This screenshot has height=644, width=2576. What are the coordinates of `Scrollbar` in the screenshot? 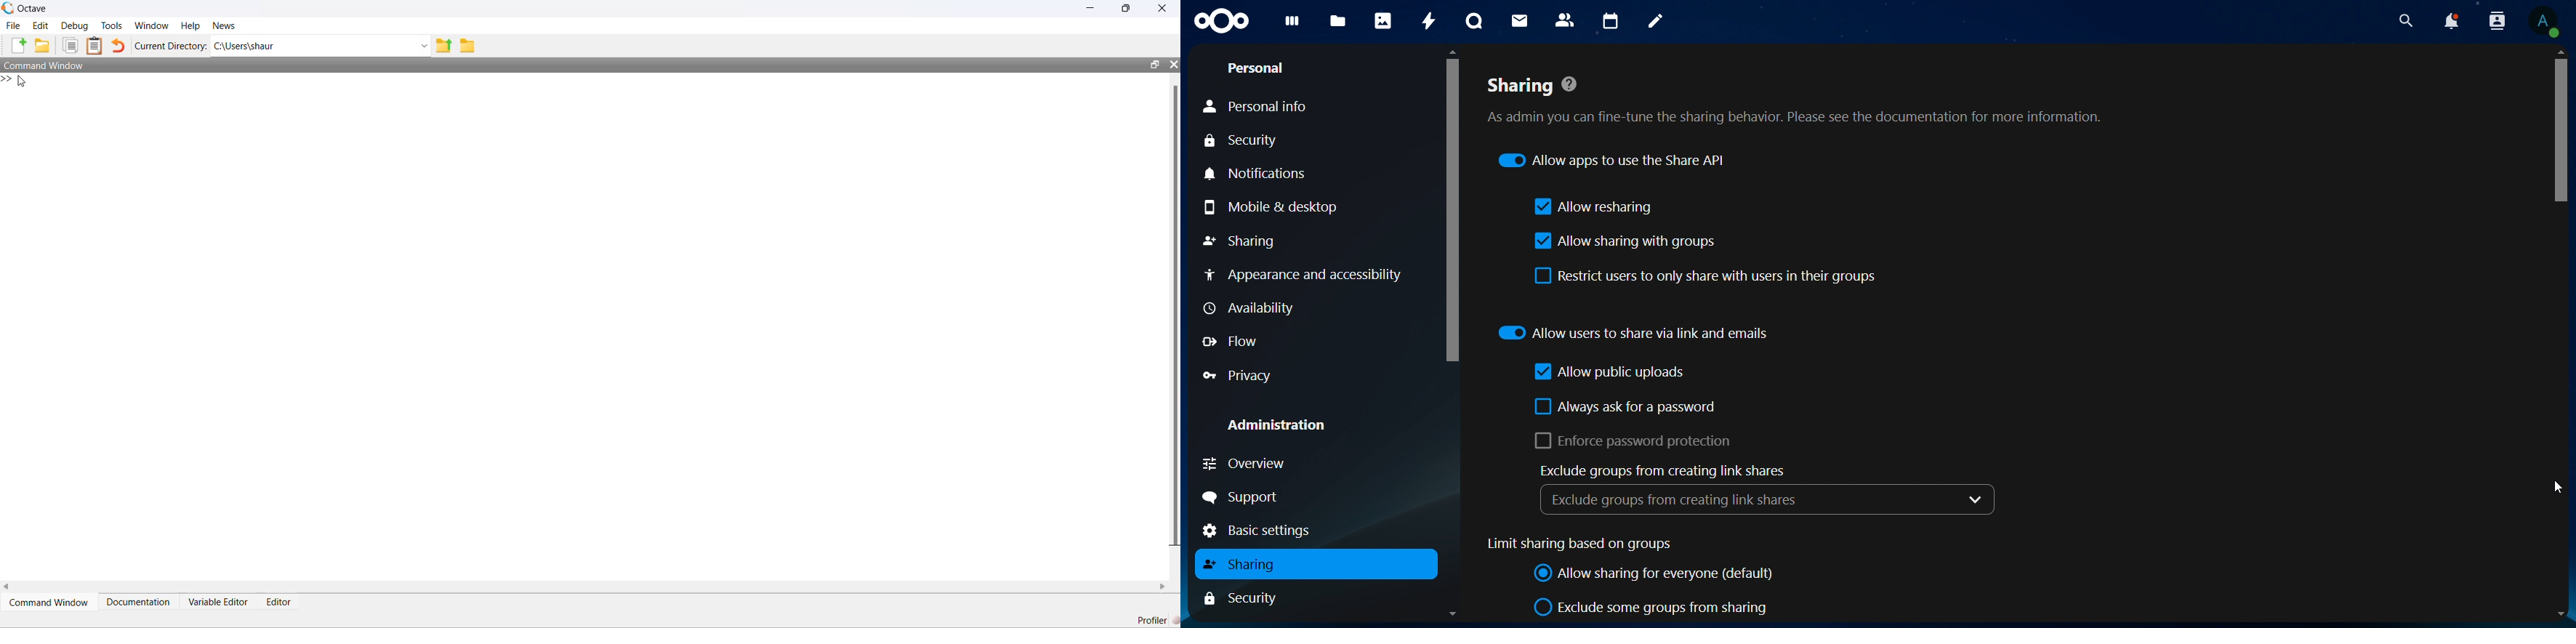 It's located at (2561, 335).